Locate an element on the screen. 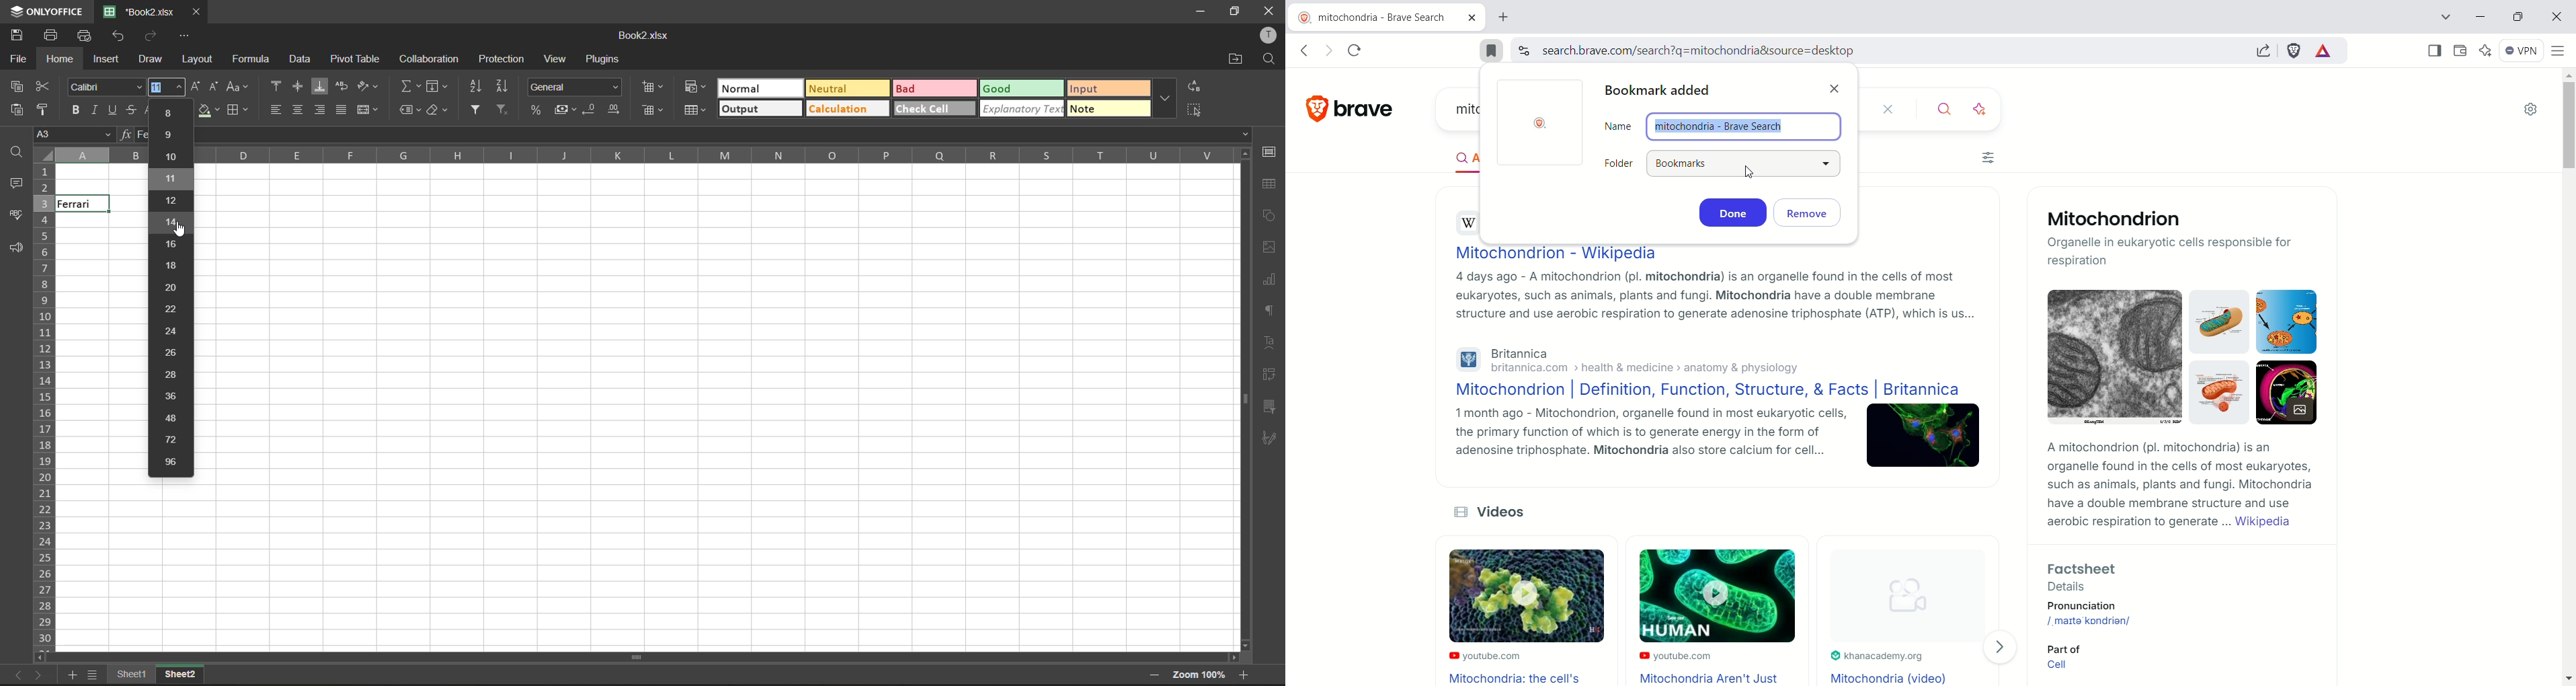  images is located at coordinates (1270, 247).